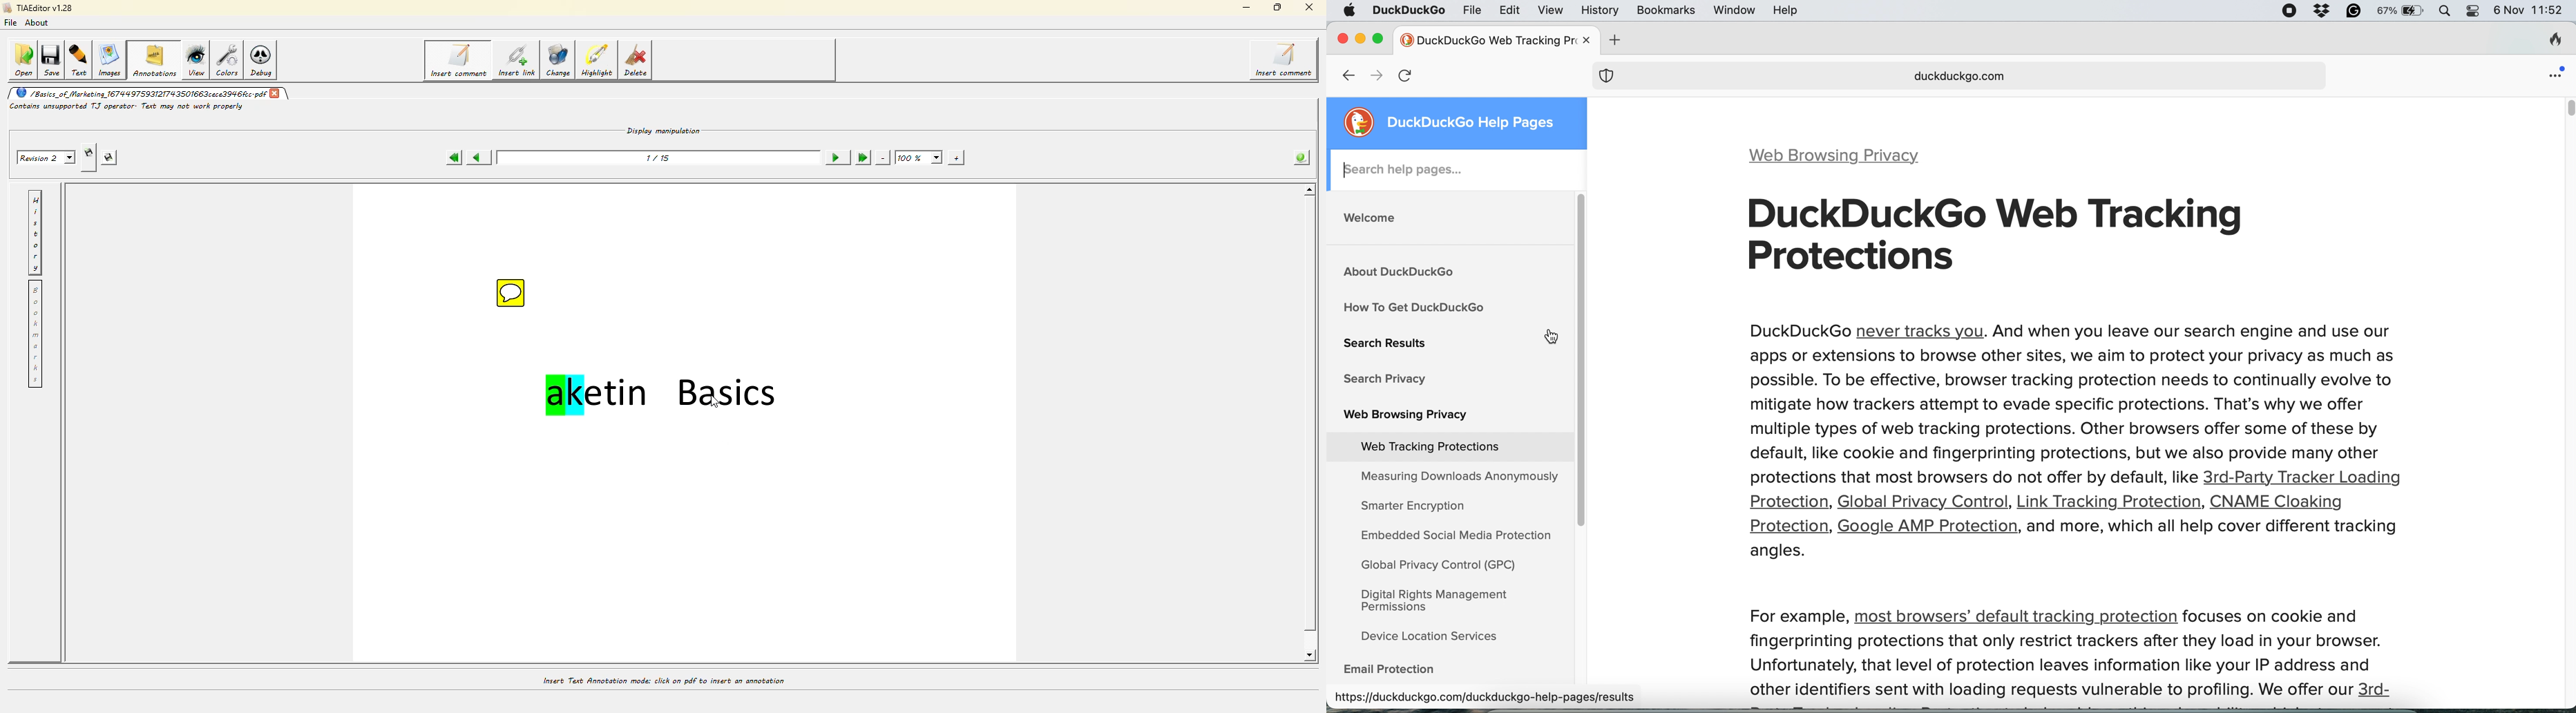  Describe the element at coordinates (2555, 75) in the screenshot. I see `open application menu` at that location.